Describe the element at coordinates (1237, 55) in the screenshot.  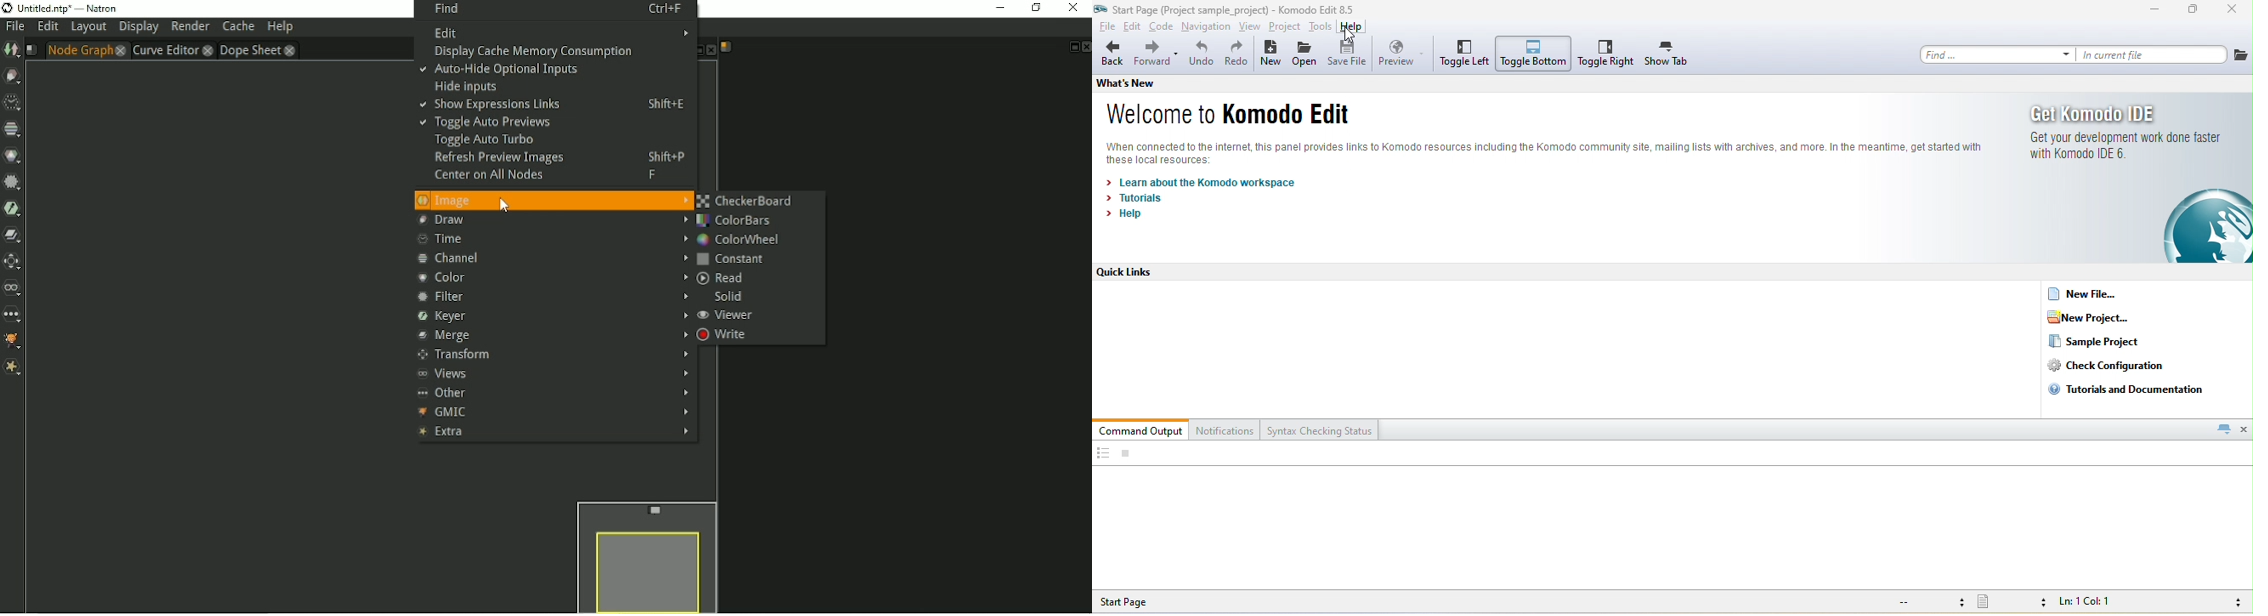
I see `redo` at that location.